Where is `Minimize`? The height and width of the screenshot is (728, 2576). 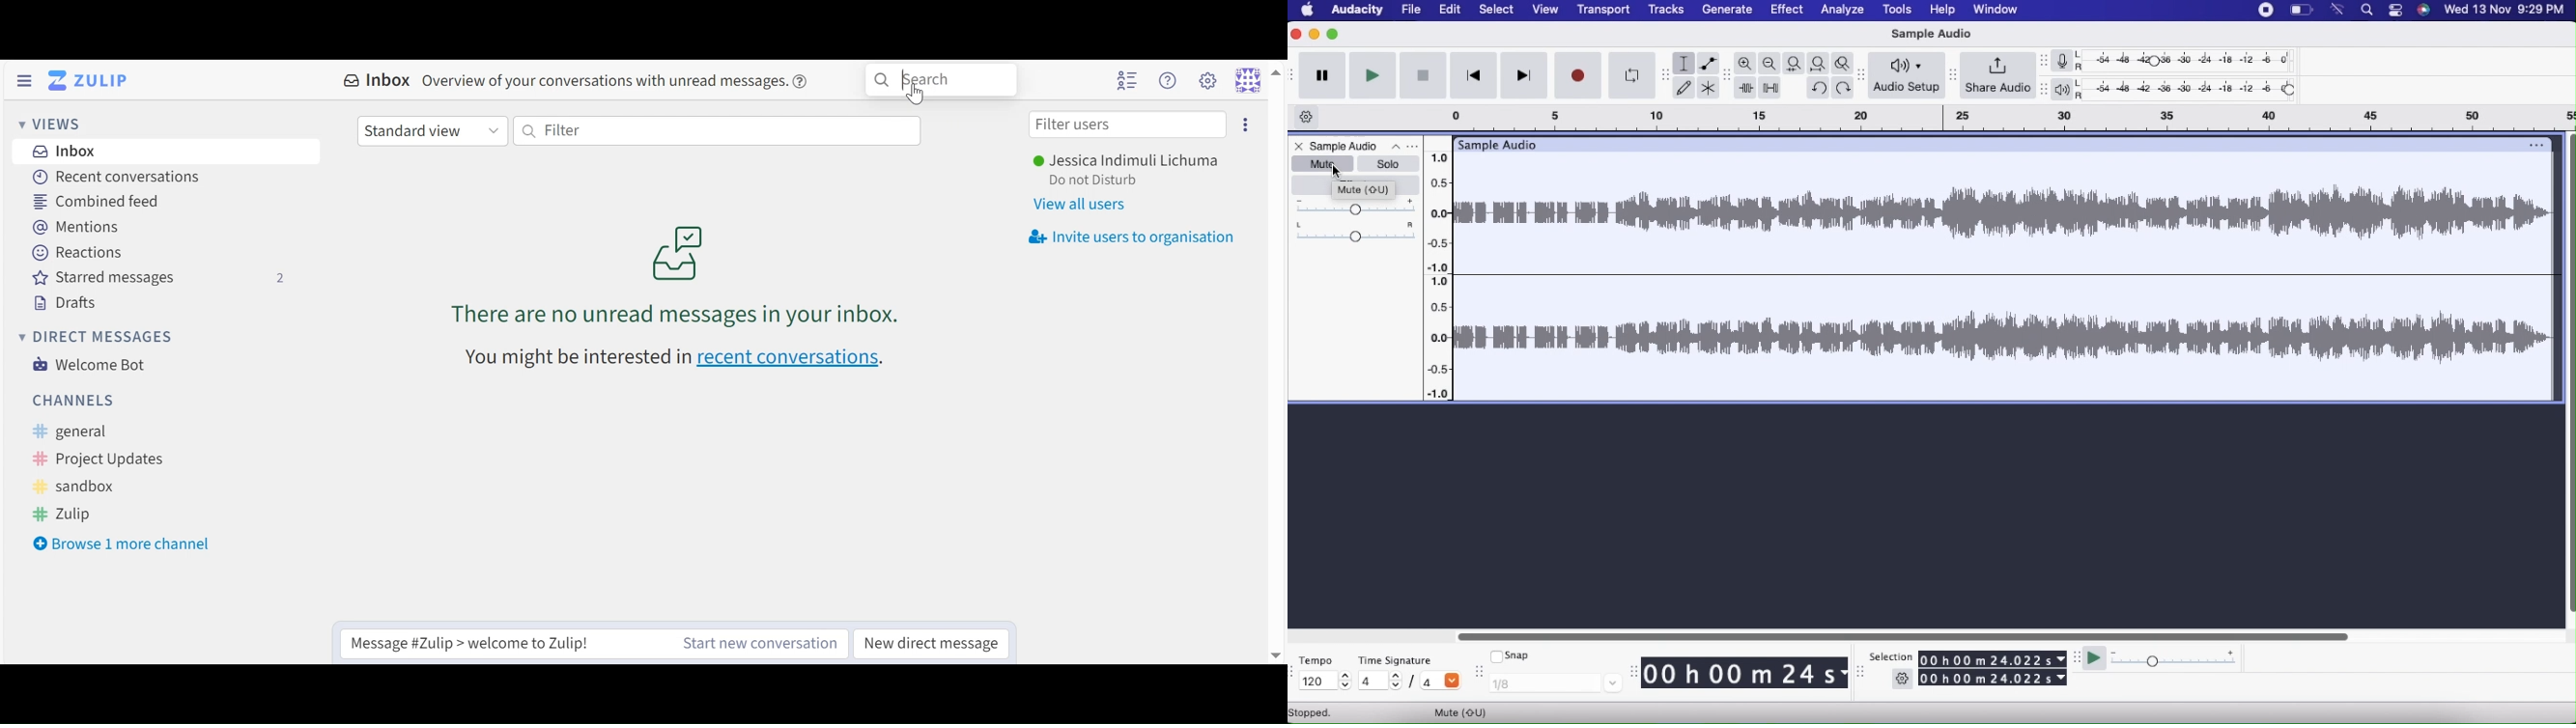
Minimize is located at coordinates (1333, 37).